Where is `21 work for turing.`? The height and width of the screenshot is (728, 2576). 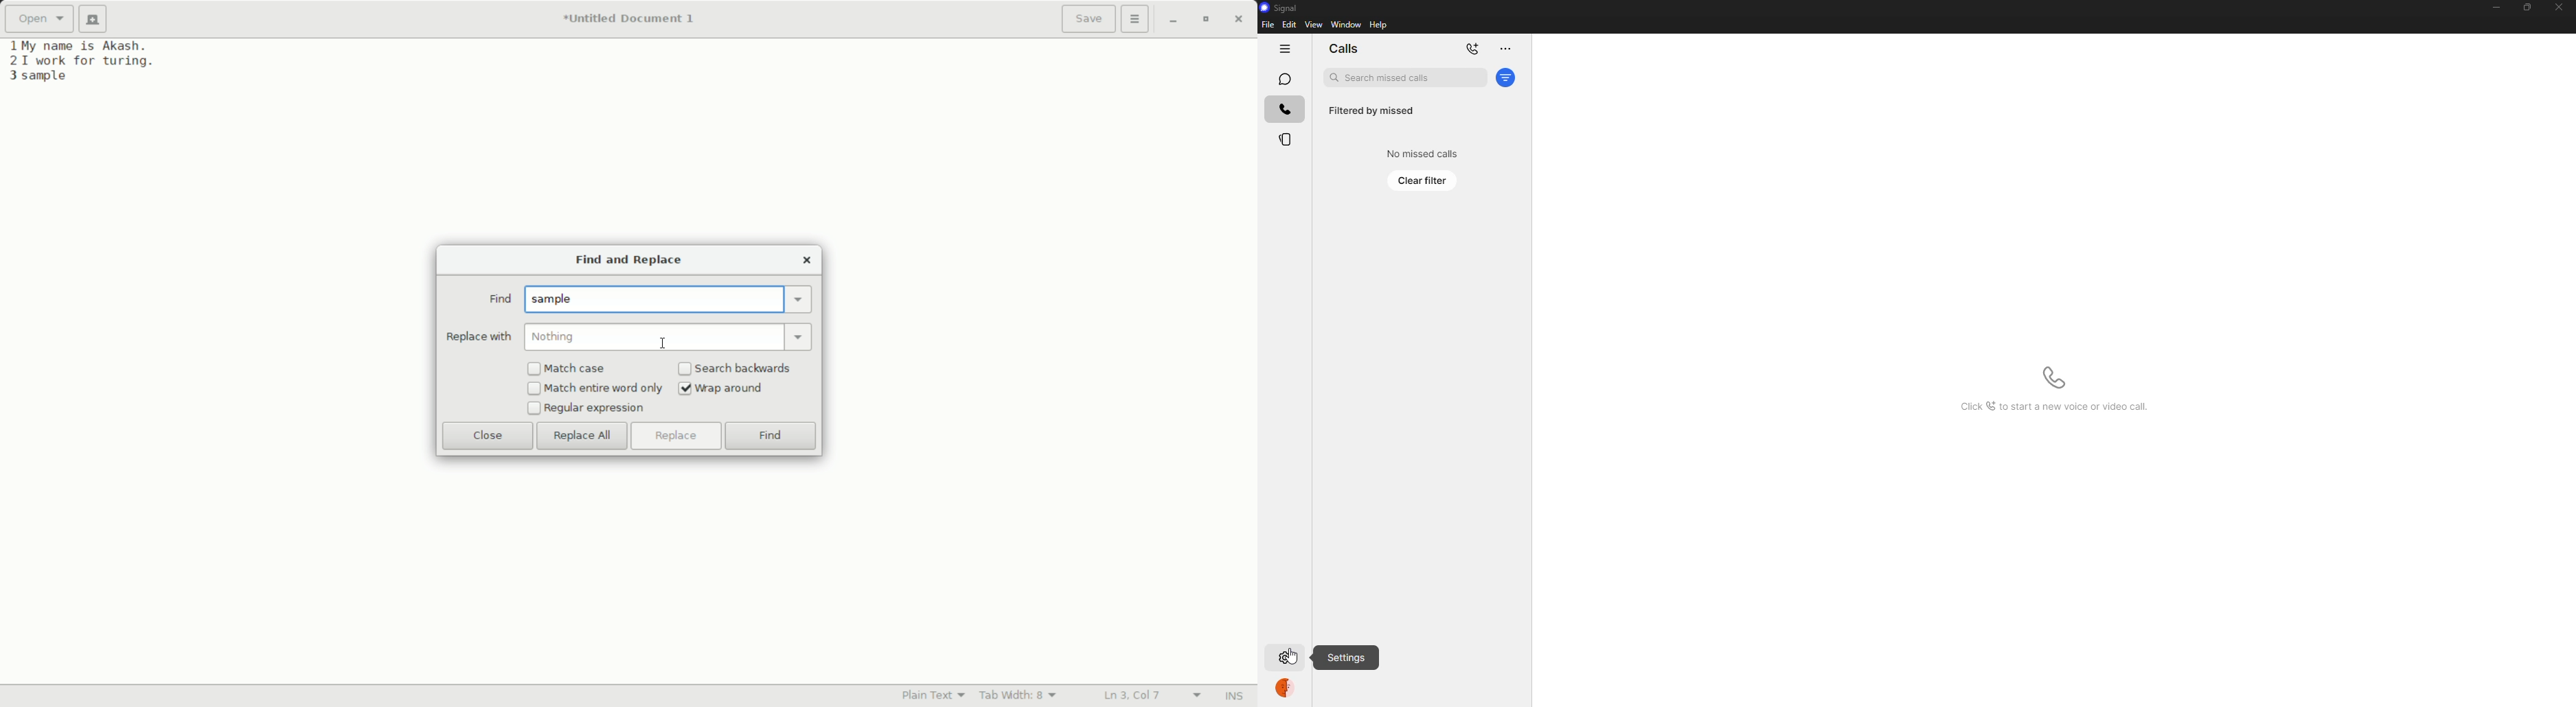
21 work for turing. is located at coordinates (80, 61).